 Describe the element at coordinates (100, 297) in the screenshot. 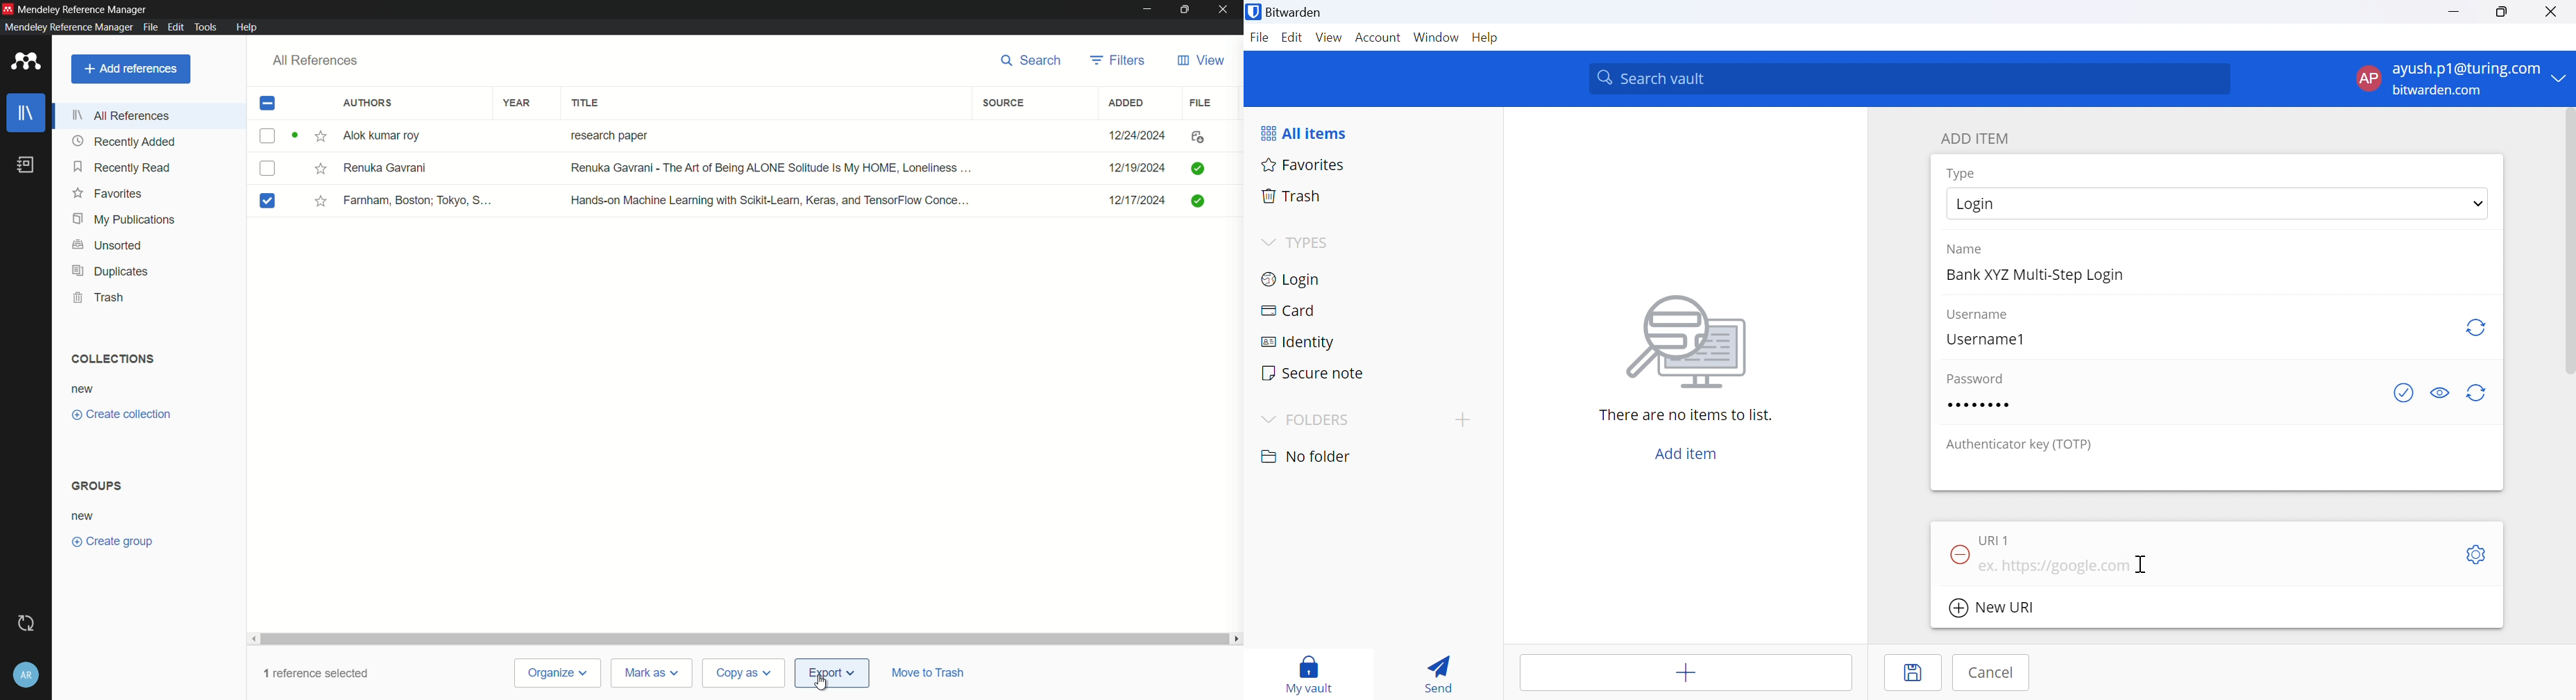

I see `trash` at that location.